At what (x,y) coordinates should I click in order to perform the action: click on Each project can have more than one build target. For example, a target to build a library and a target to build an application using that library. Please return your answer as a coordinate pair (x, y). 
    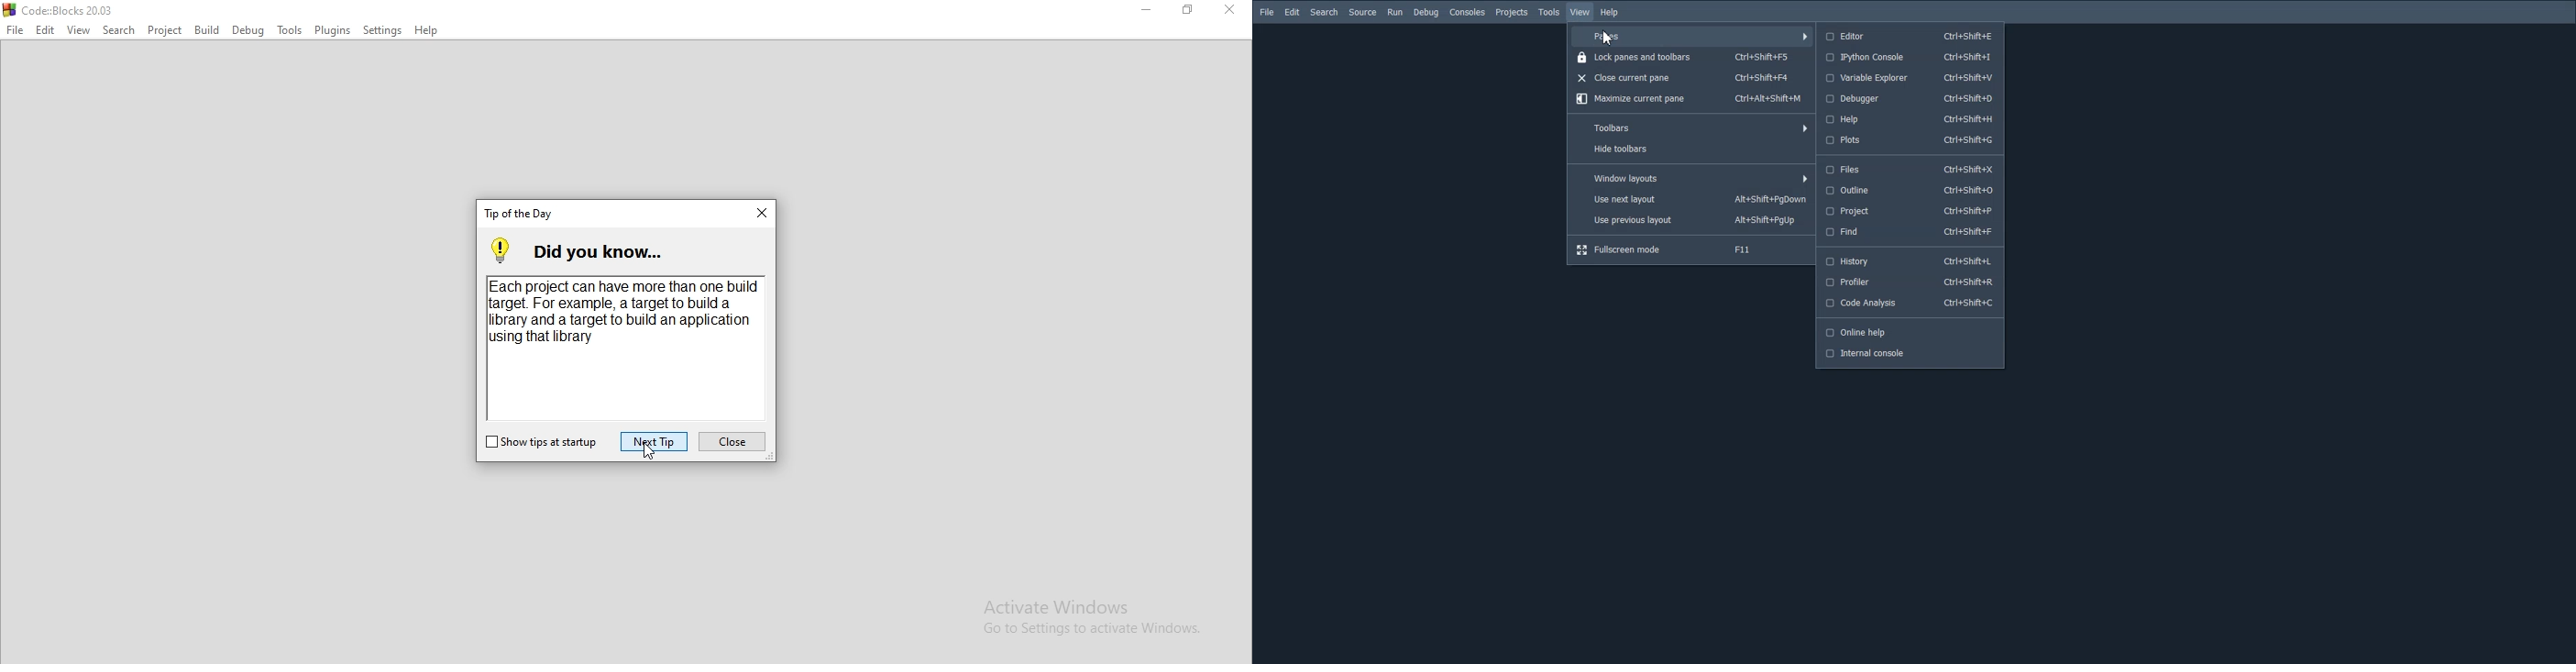
    Looking at the image, I should click on (625, 315).